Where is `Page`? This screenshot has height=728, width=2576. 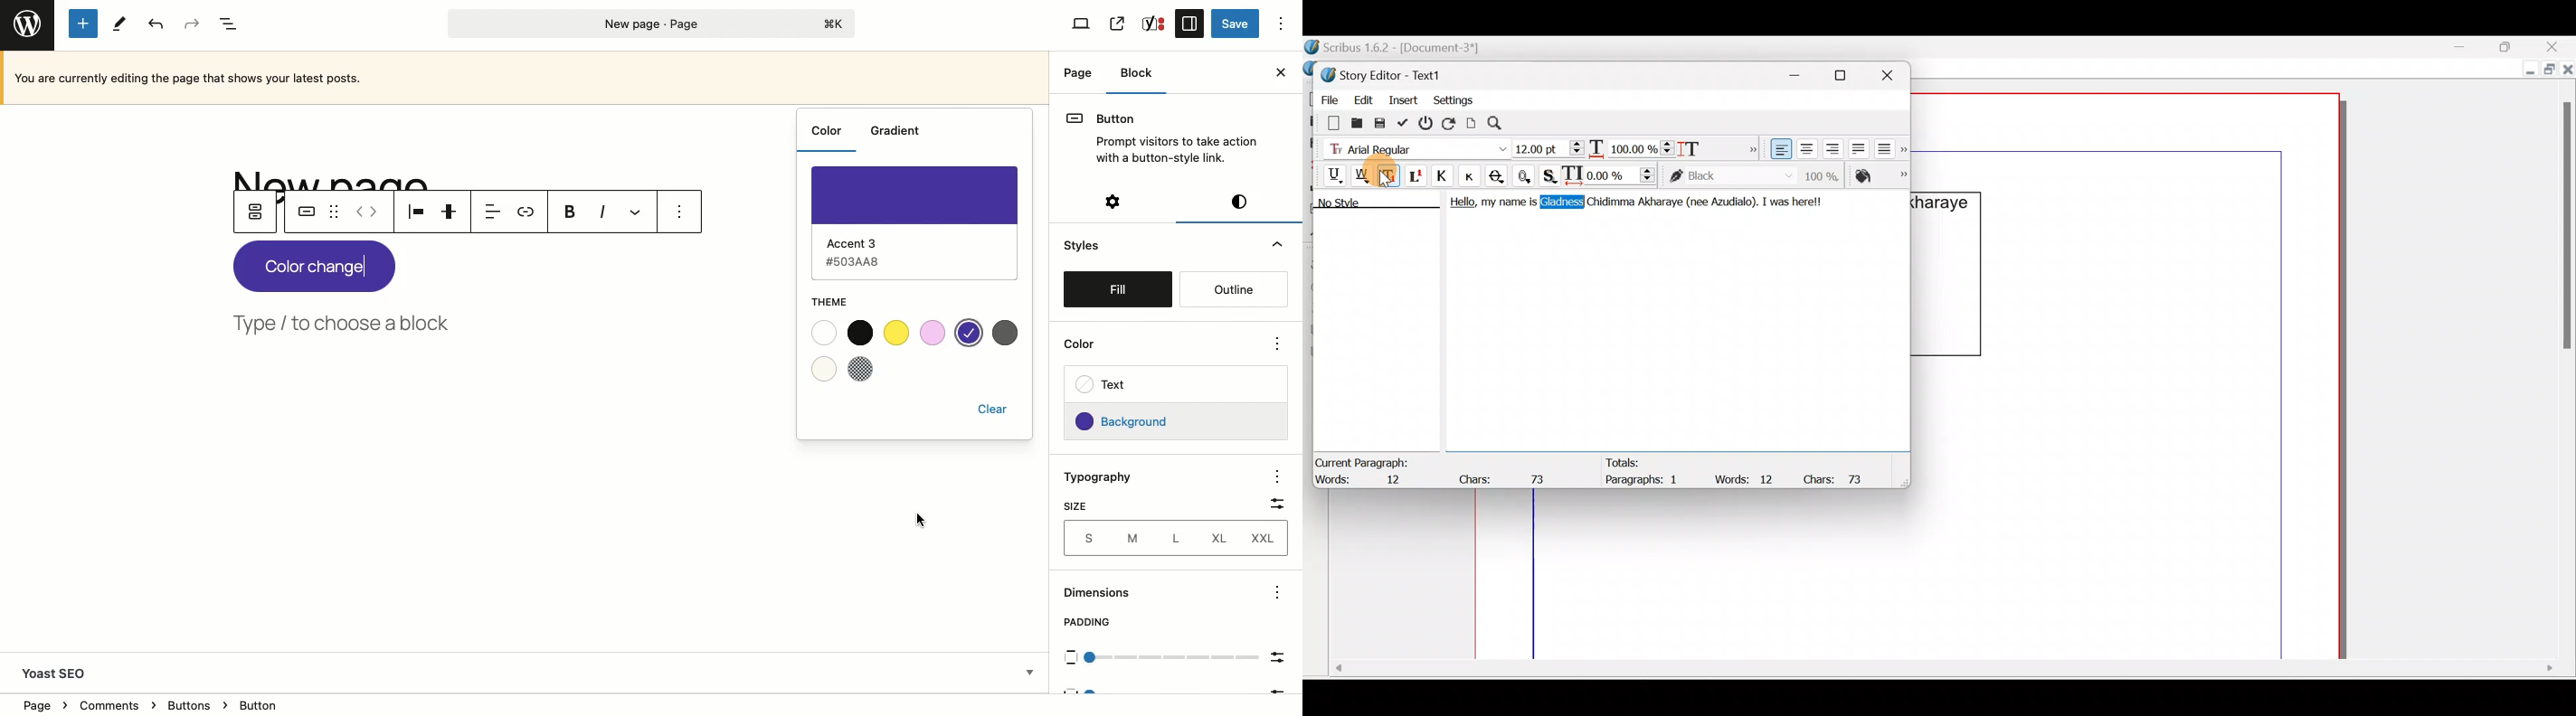
Page is located at coordinates (1078, 72).